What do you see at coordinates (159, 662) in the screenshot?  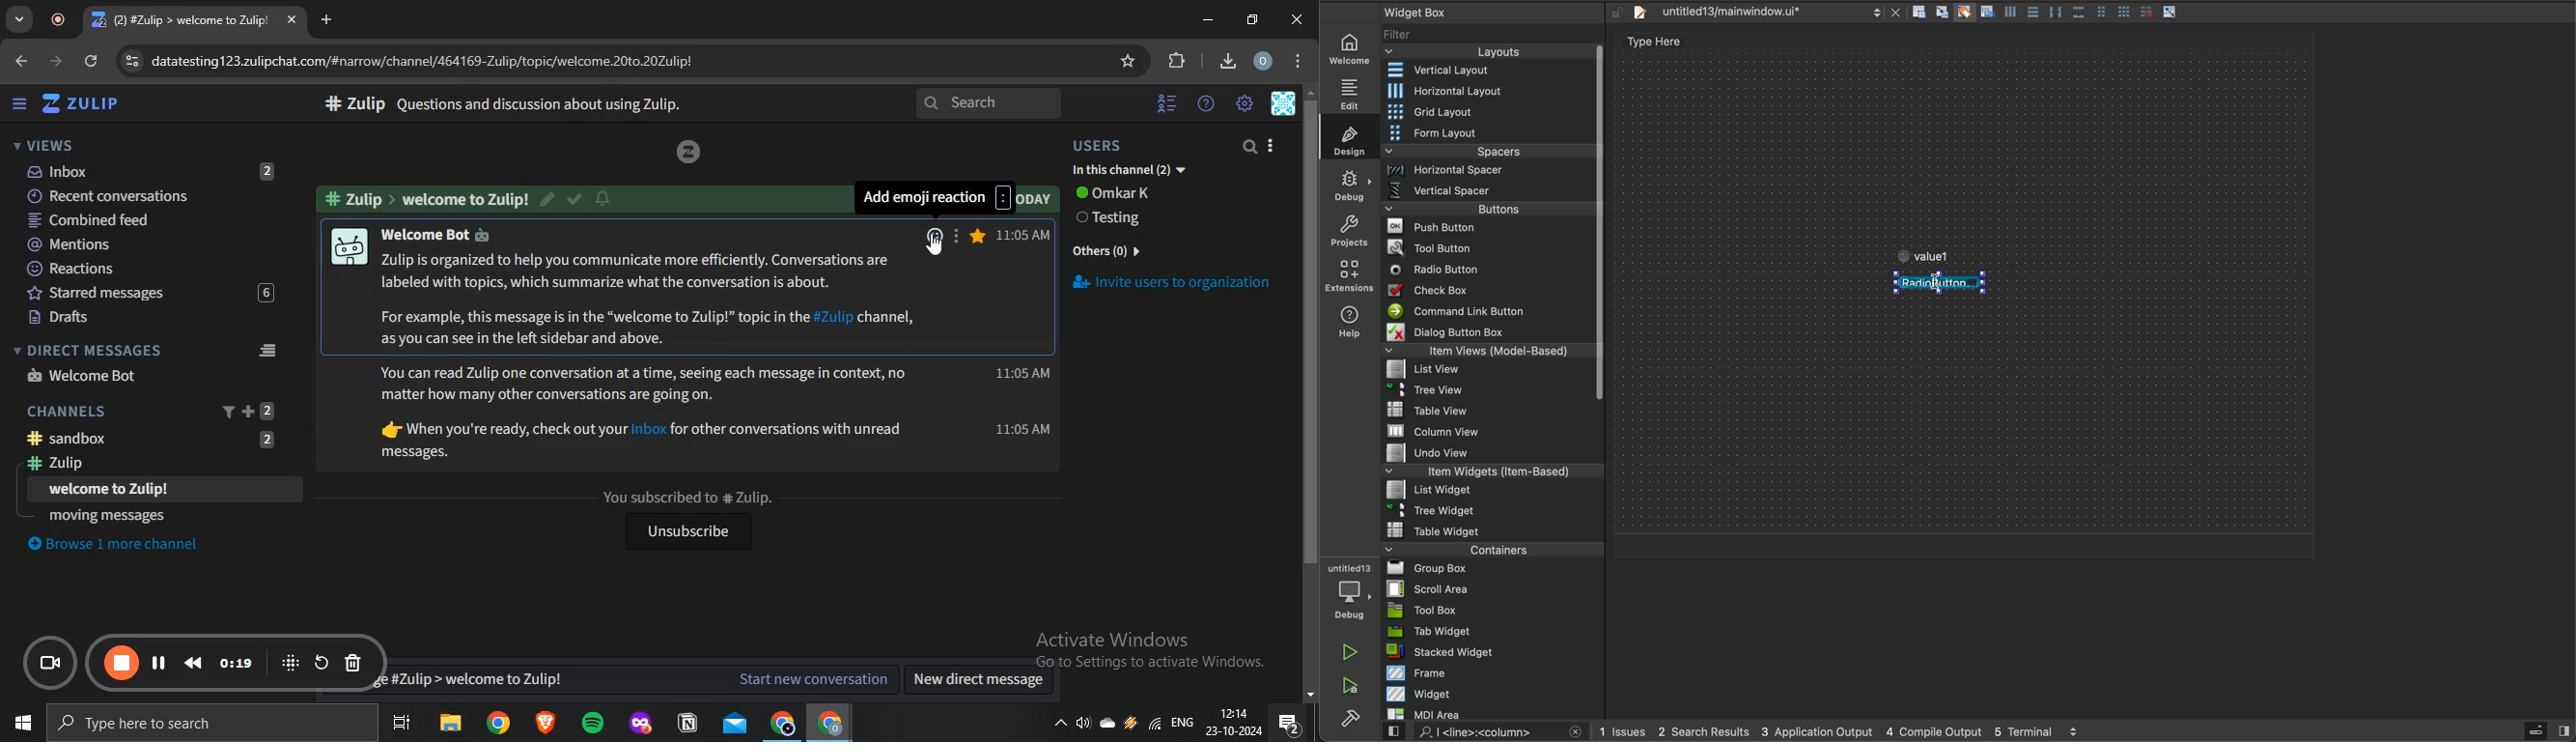 I see `play recording` at bounding box center [159, 662].